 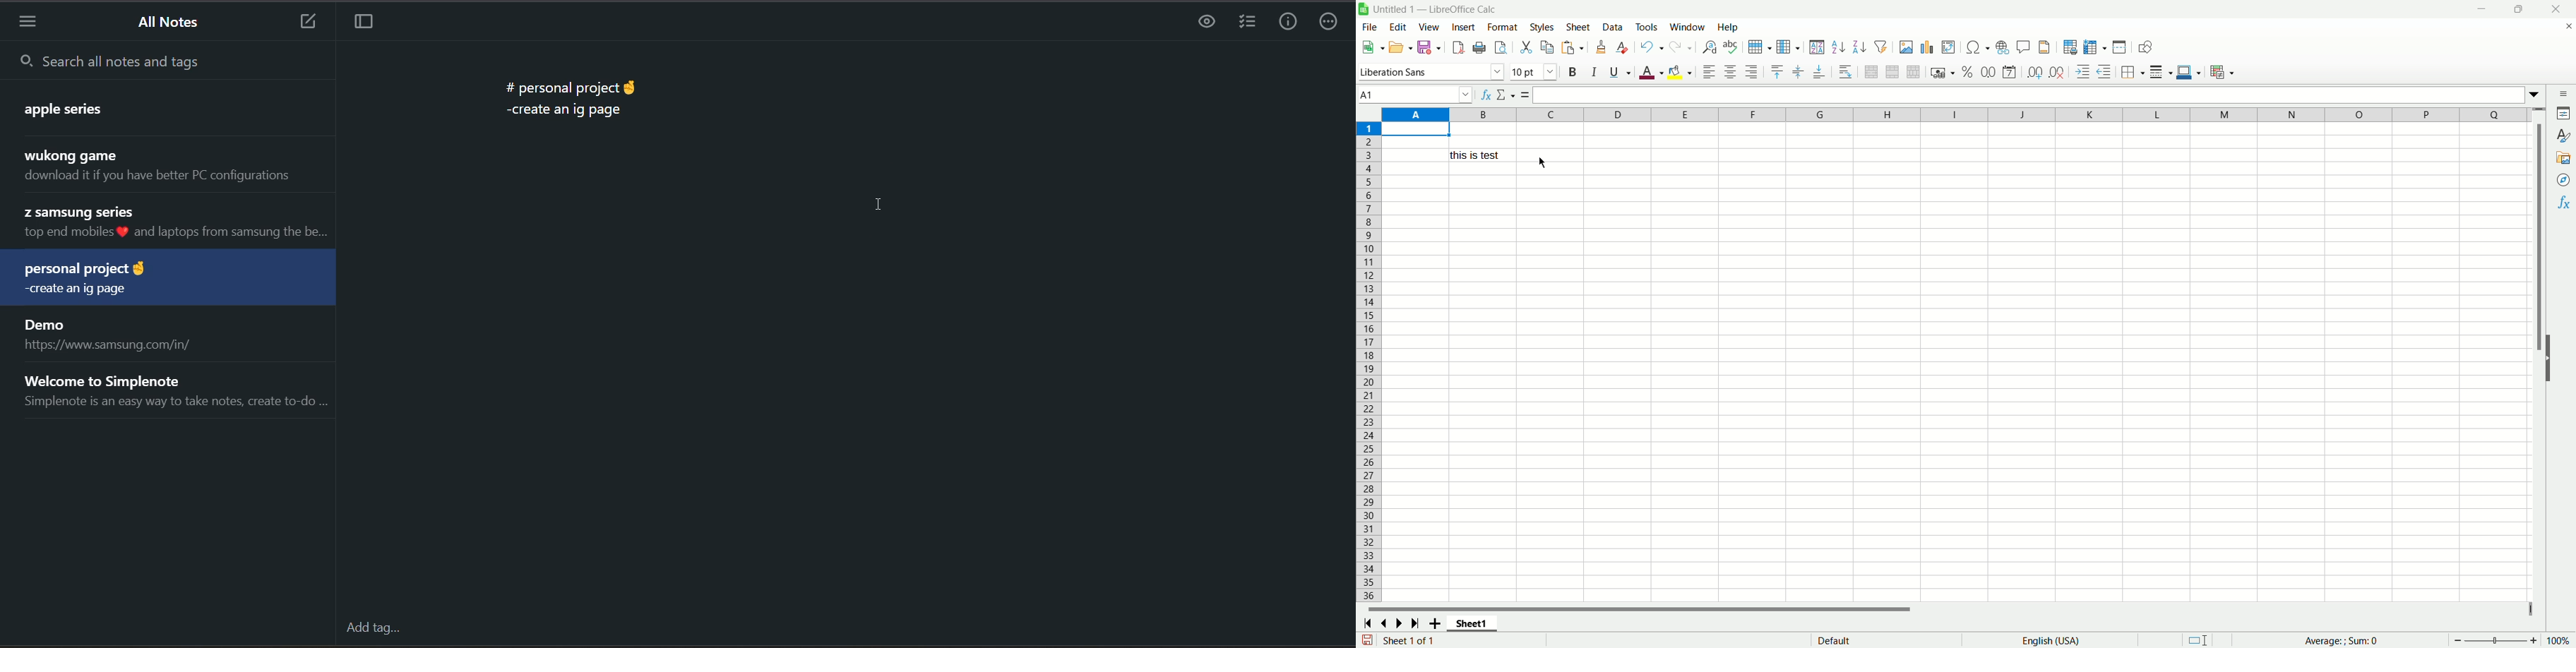 I want to click on insert, so click(x=1464, y=27).